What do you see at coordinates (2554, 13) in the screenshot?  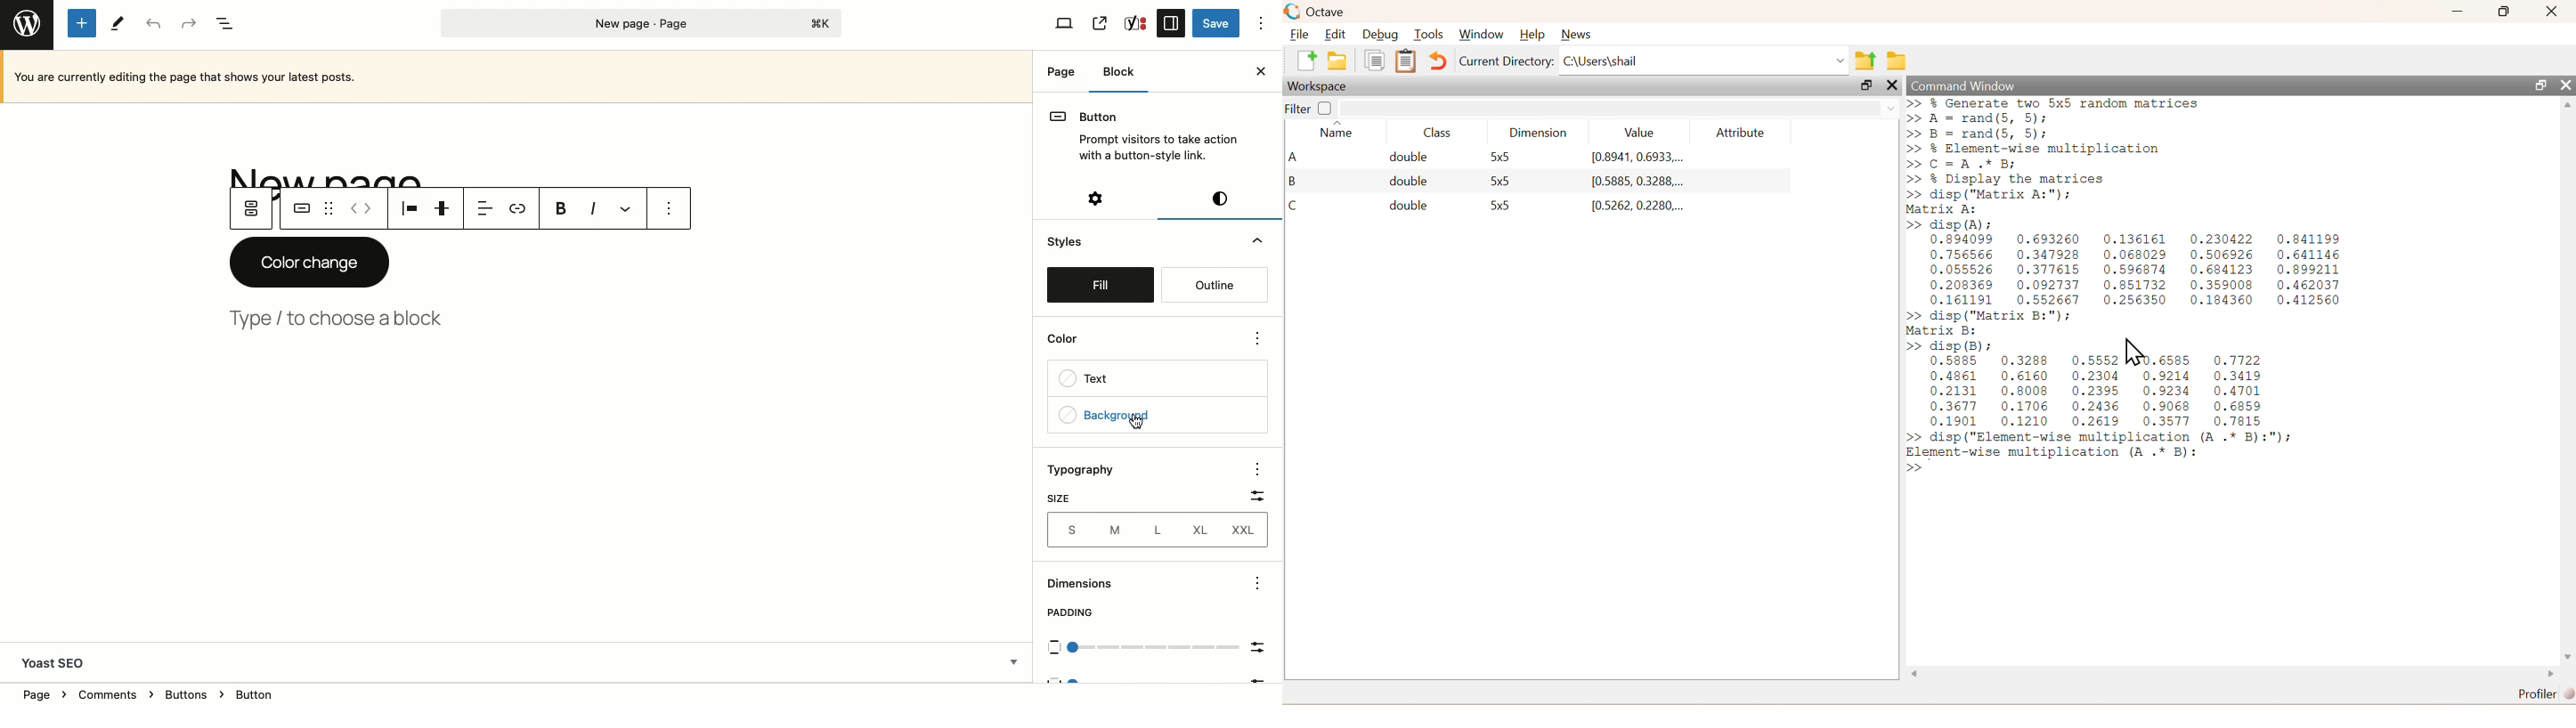 I see `Close` at bounding box center [2554, 13].